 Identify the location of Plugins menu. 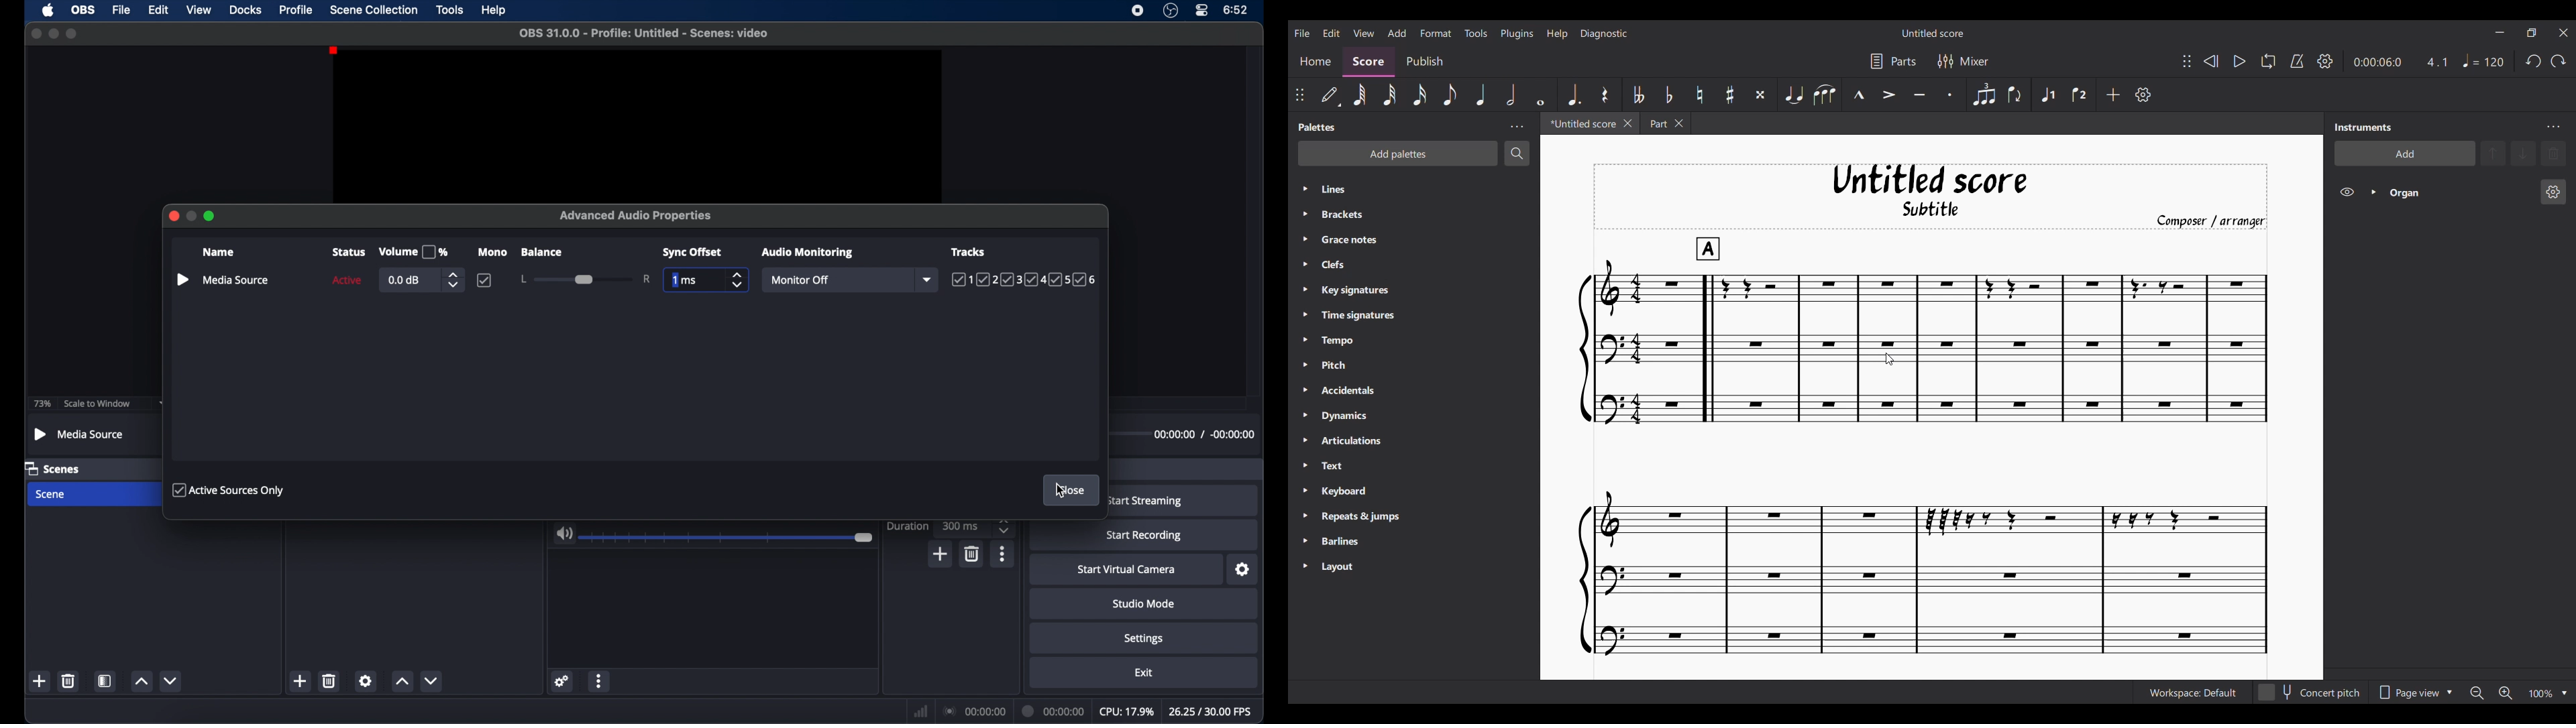
(1517, 33).